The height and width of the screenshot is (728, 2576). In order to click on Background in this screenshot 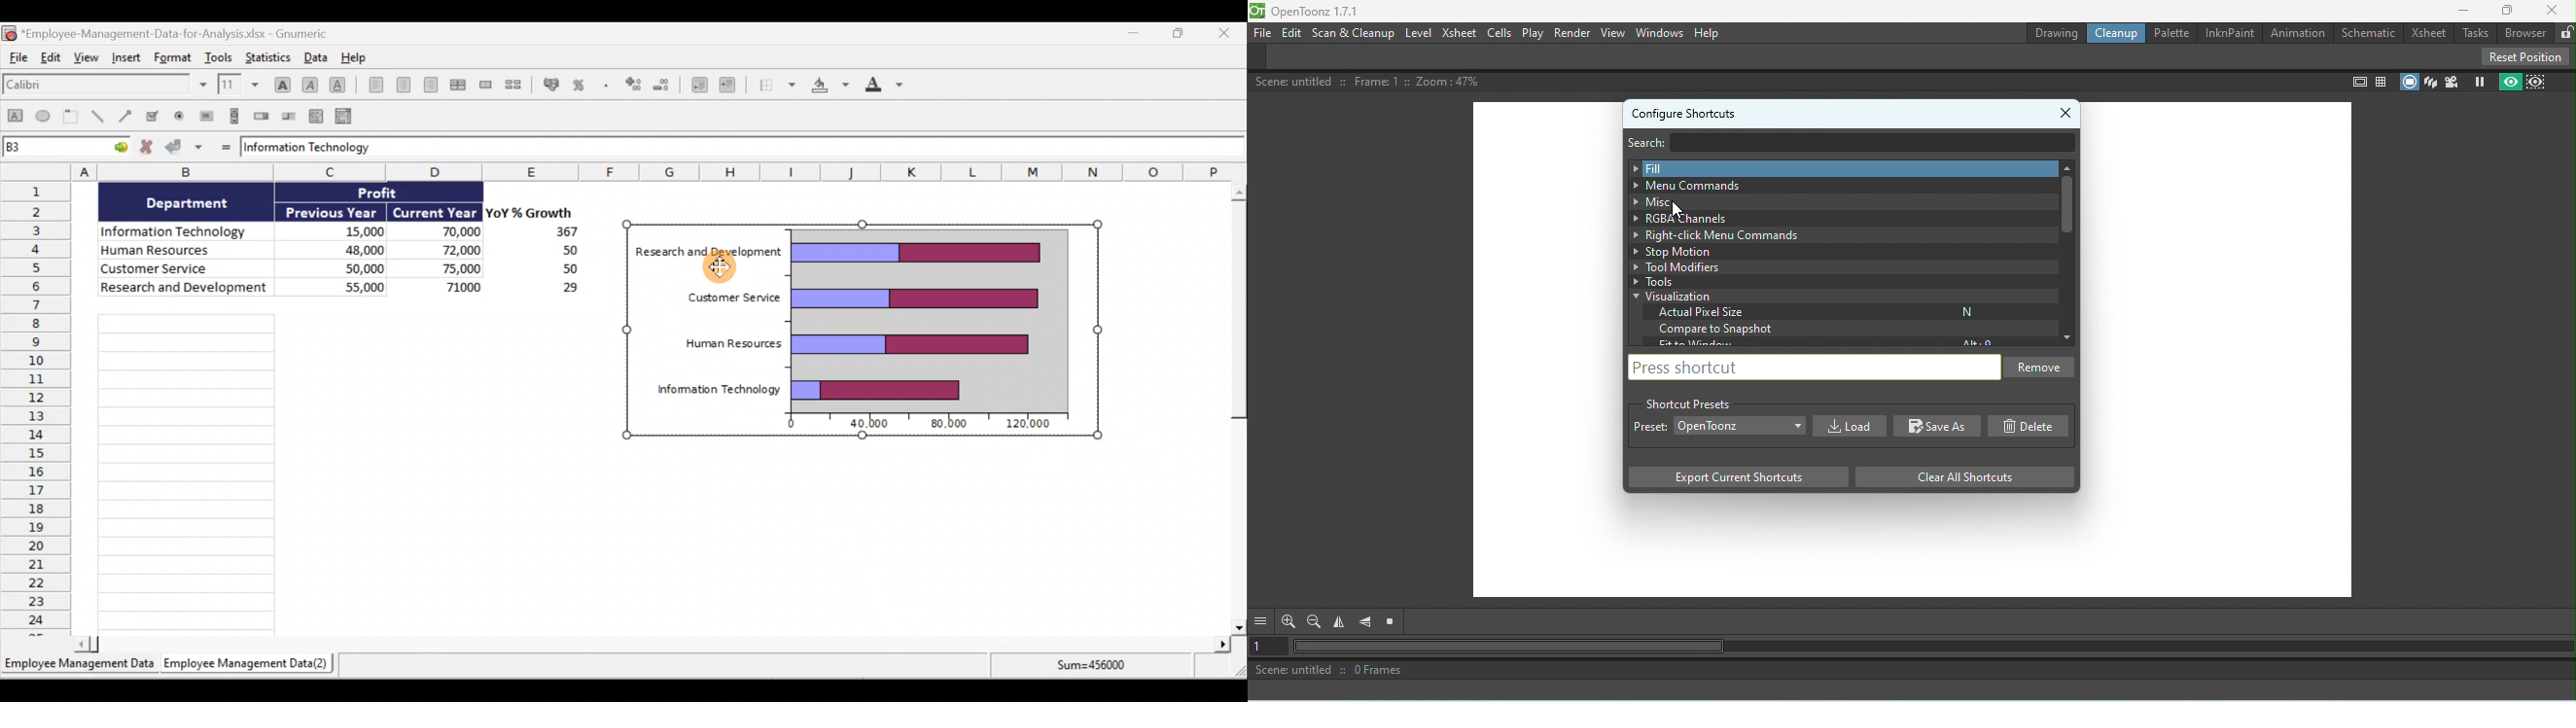, I will do `click(831, 87)`.